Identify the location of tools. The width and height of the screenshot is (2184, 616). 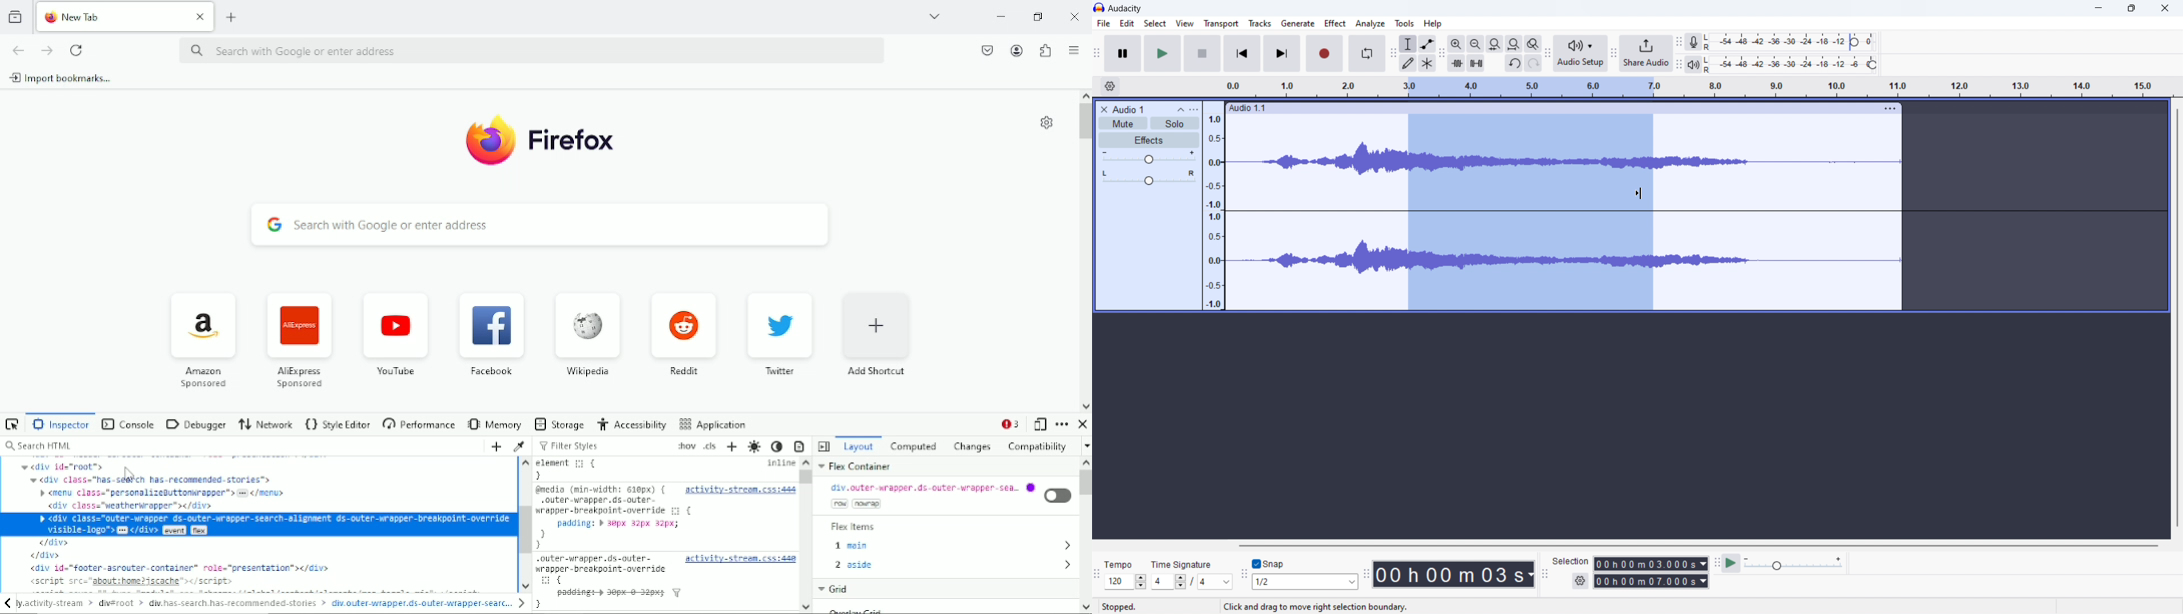
(1405, 23).